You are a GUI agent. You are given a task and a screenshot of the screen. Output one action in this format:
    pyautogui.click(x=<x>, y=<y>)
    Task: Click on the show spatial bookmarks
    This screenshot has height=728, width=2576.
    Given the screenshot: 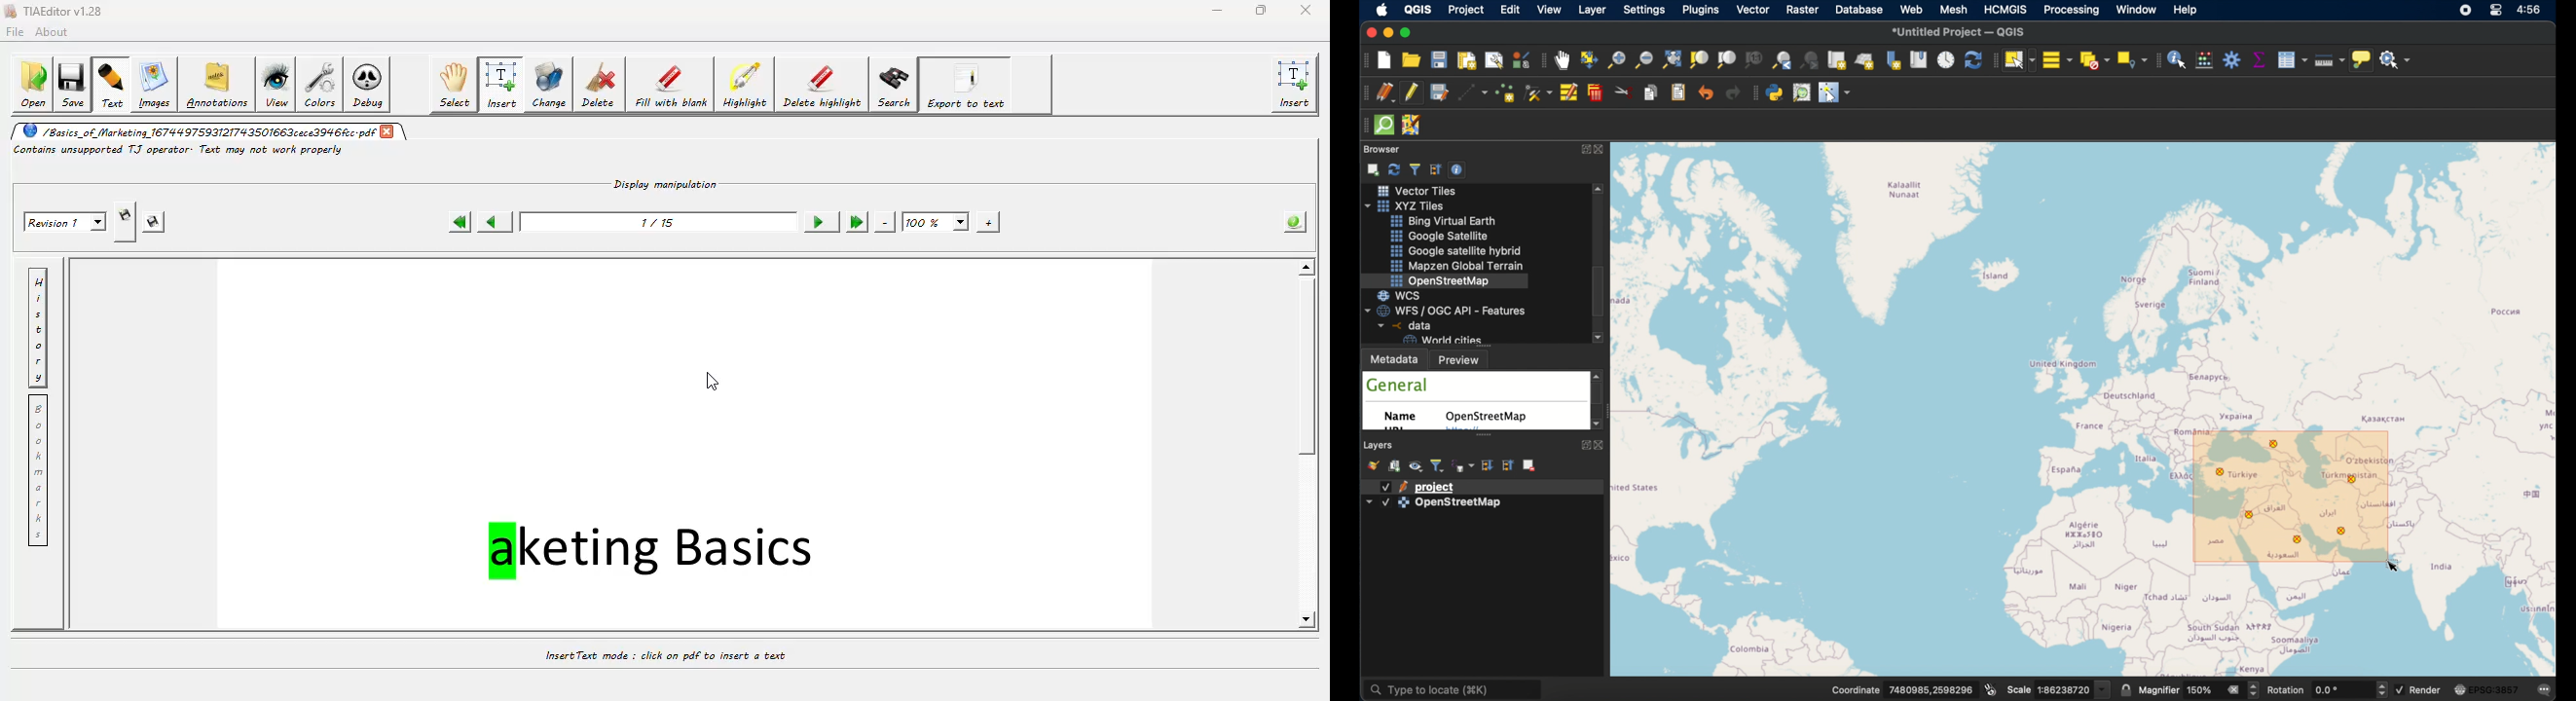 What is the action you would take?
    pyautogui.click(x=1919, y=60)
    